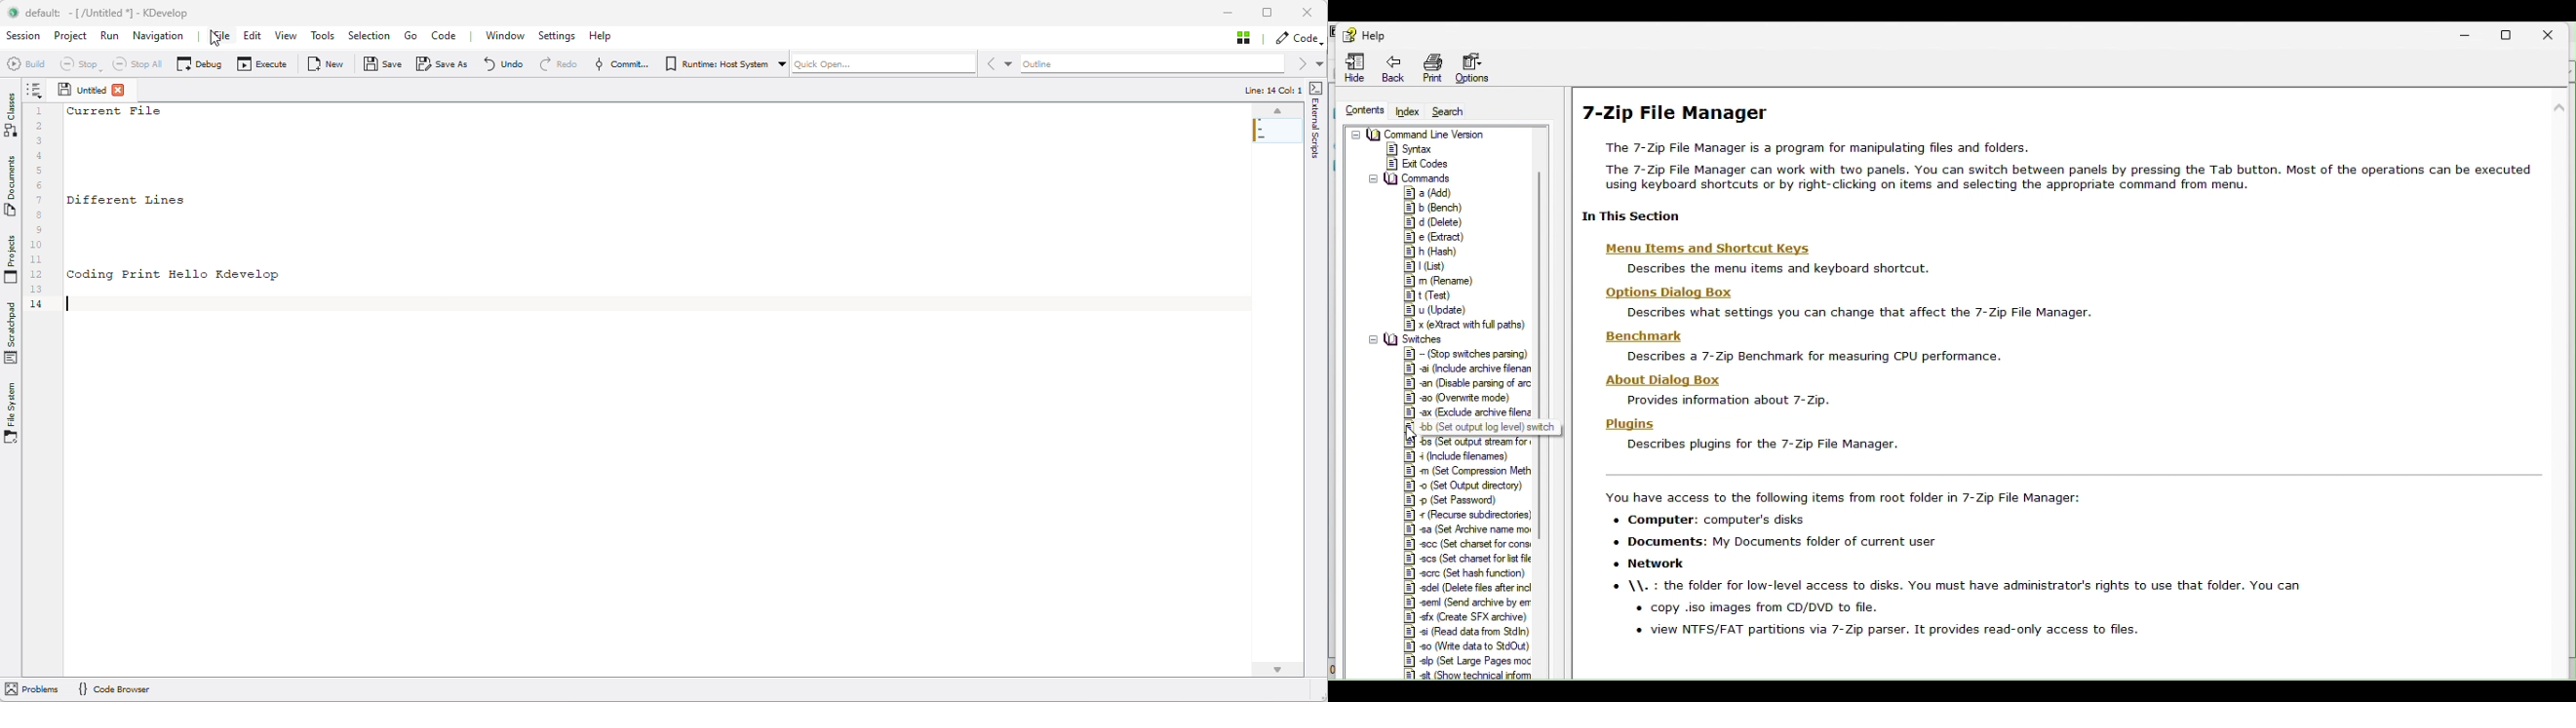 The image size is (2576, 728). What do you see at coordinates (1465, 617) in the screenshot?
I see `#| efx Create SFX archive)` at bounding box center [1465, 617].